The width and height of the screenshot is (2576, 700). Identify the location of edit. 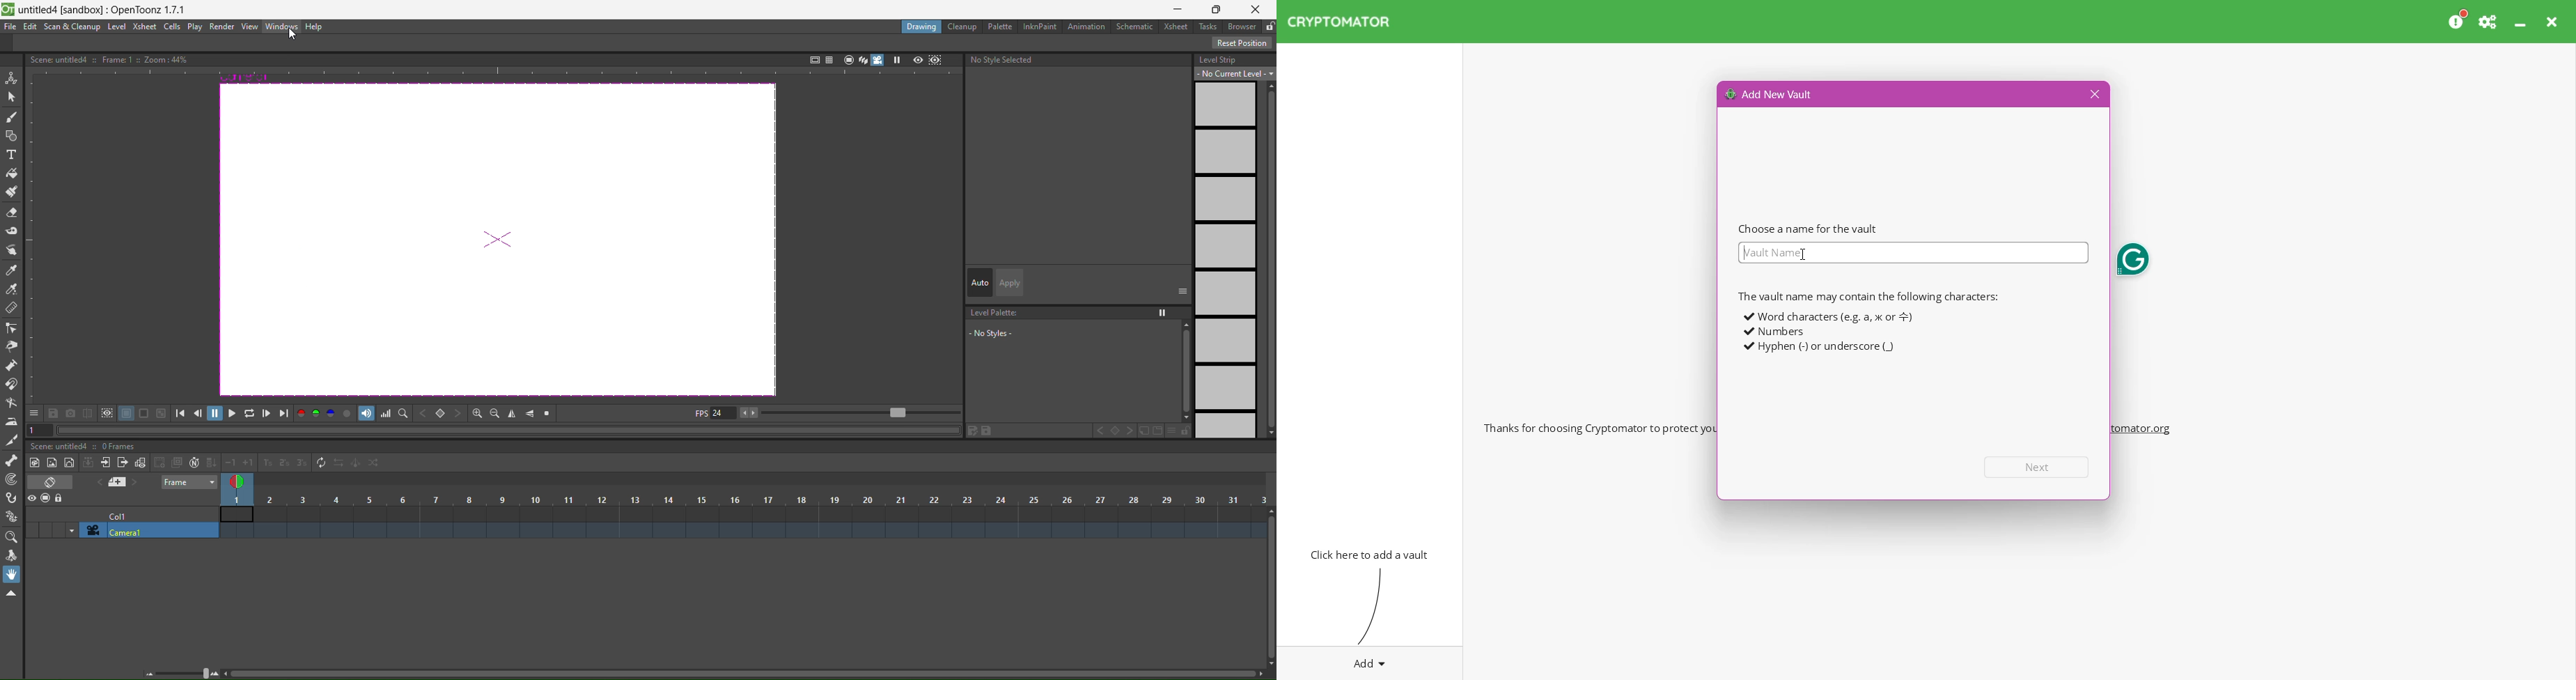
(30, 27).